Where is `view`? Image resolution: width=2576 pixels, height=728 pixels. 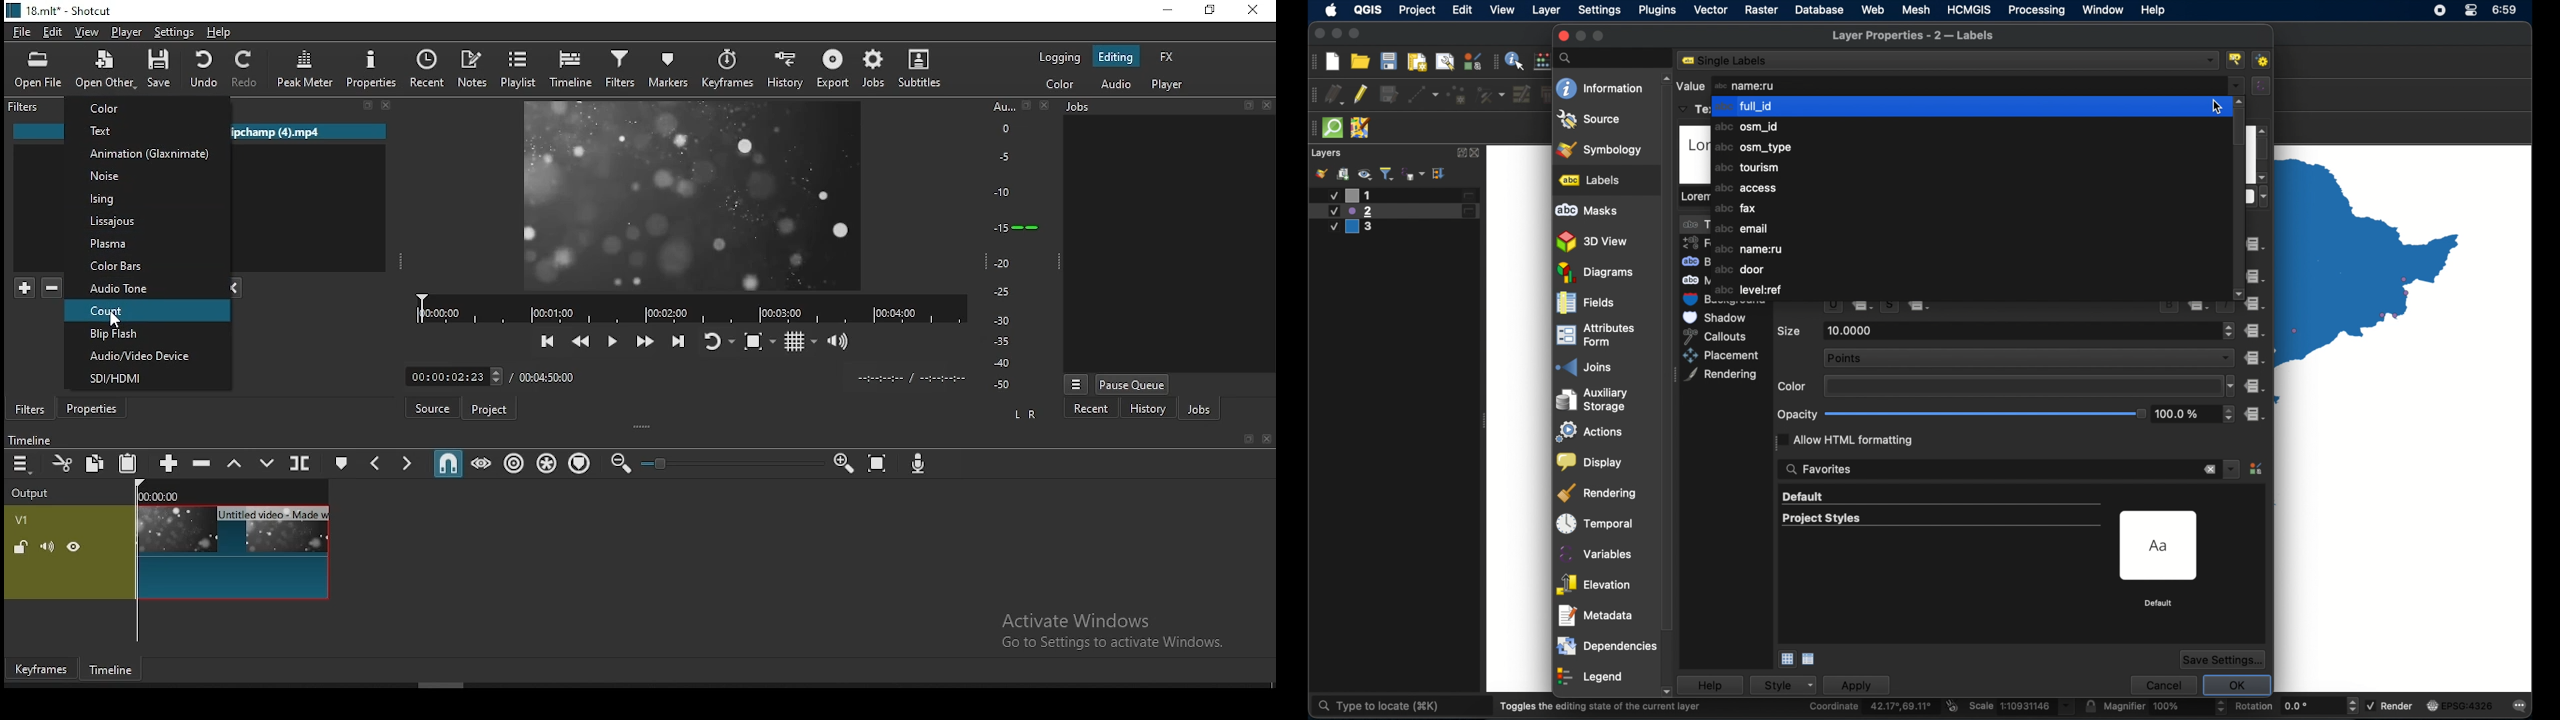
view is located at coordinates (87, 31).